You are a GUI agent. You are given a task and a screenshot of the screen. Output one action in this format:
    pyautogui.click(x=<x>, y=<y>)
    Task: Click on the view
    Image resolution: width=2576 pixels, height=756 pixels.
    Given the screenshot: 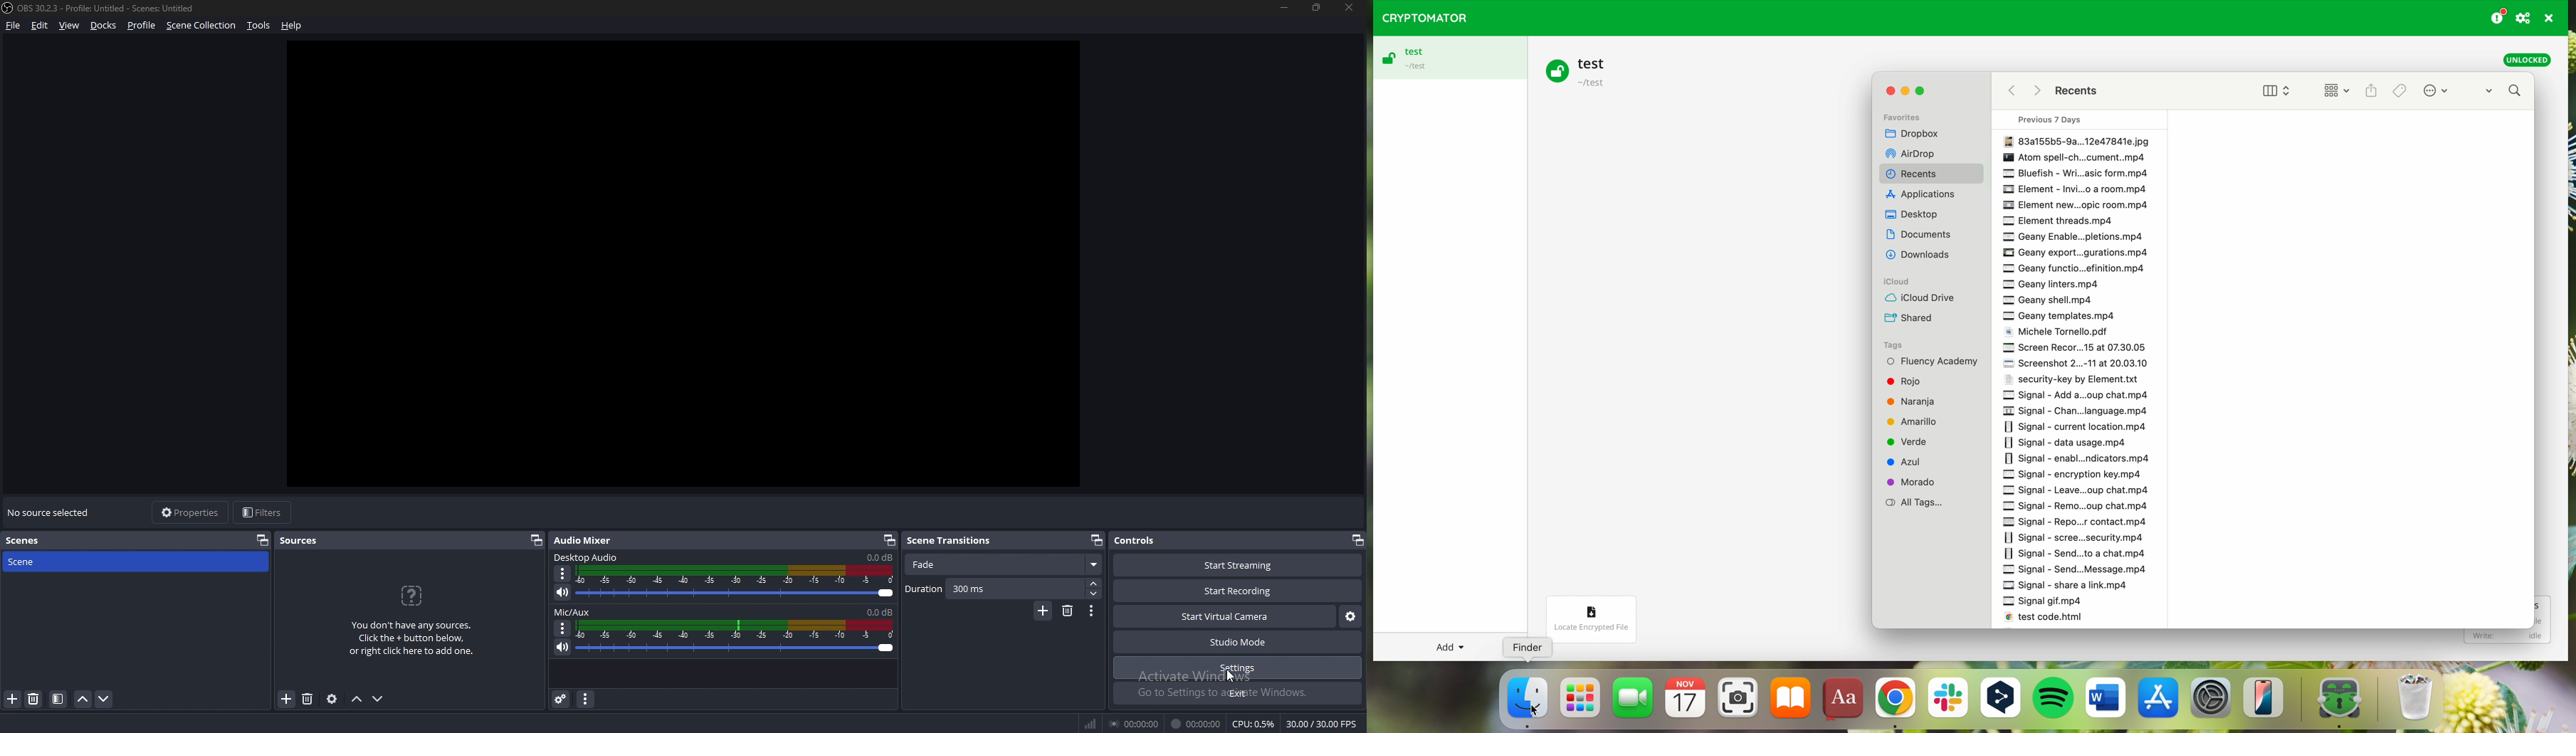 What is the action you would take?
    pyautogui.click(x=69, y=25)
    